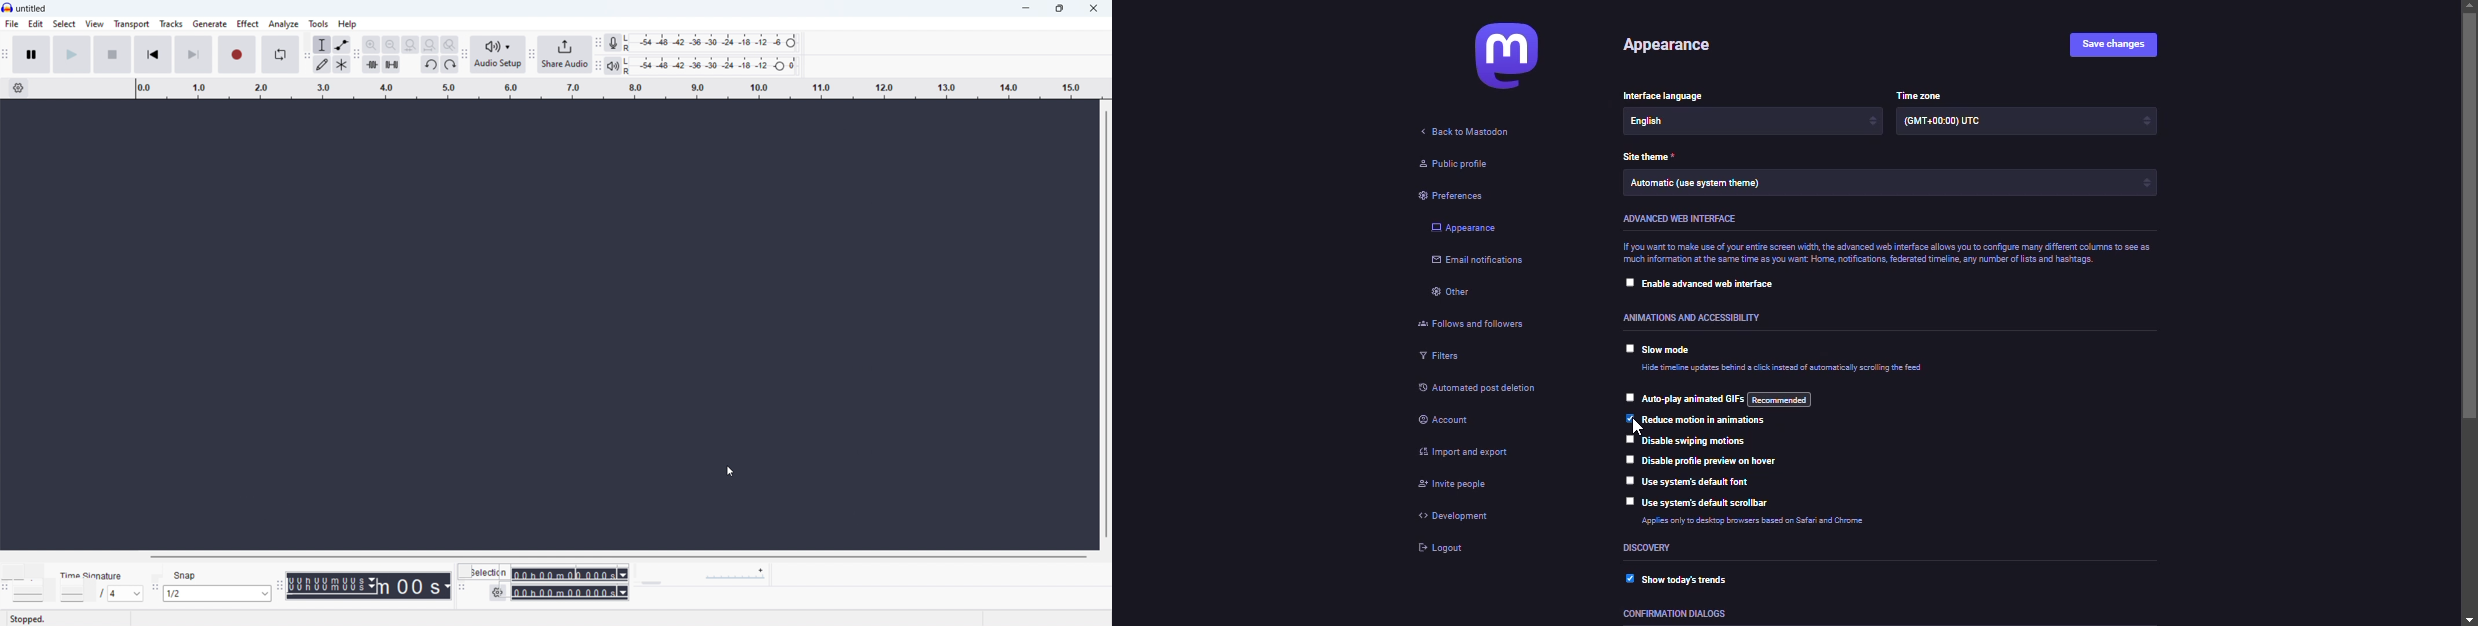 The image size is (2492, 644). I want to click on vertical scrollbar, so click(1108, 323).